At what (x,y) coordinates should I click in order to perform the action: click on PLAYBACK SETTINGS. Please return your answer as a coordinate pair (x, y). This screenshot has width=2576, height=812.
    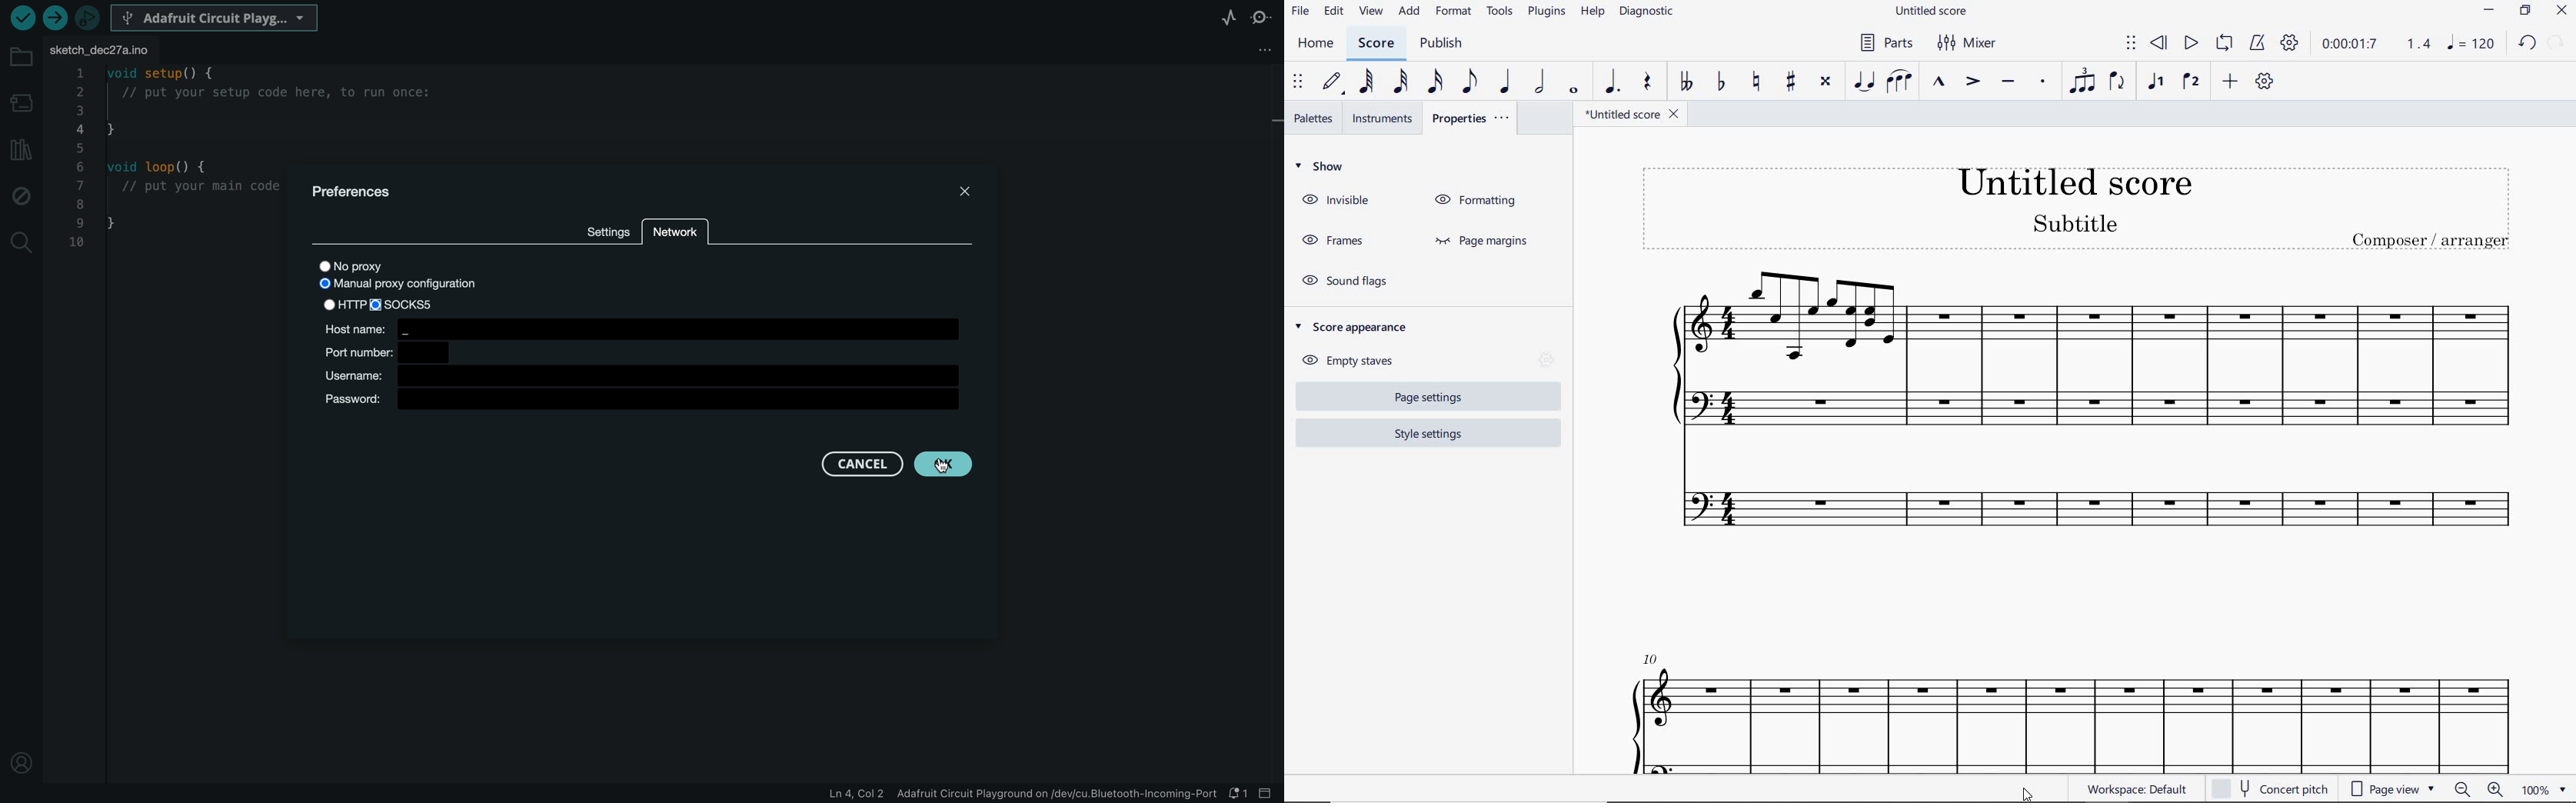
    Looking at the image, I should click on (2288, 42).